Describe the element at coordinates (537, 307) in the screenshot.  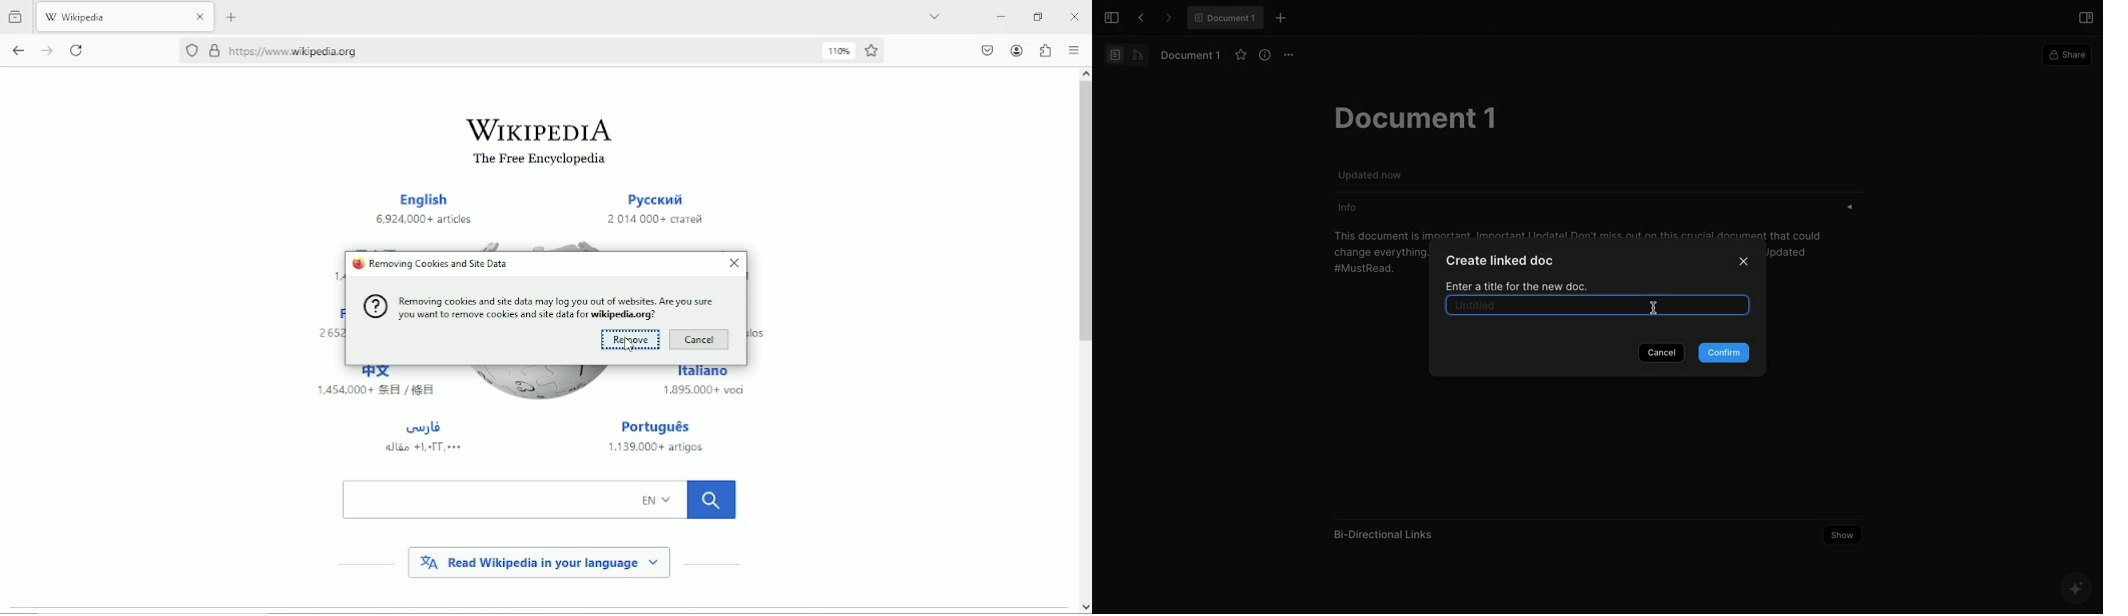
I see `| Removing cookies and sit data may log you out of websites. Ave you sure:
SA SE` at that location.